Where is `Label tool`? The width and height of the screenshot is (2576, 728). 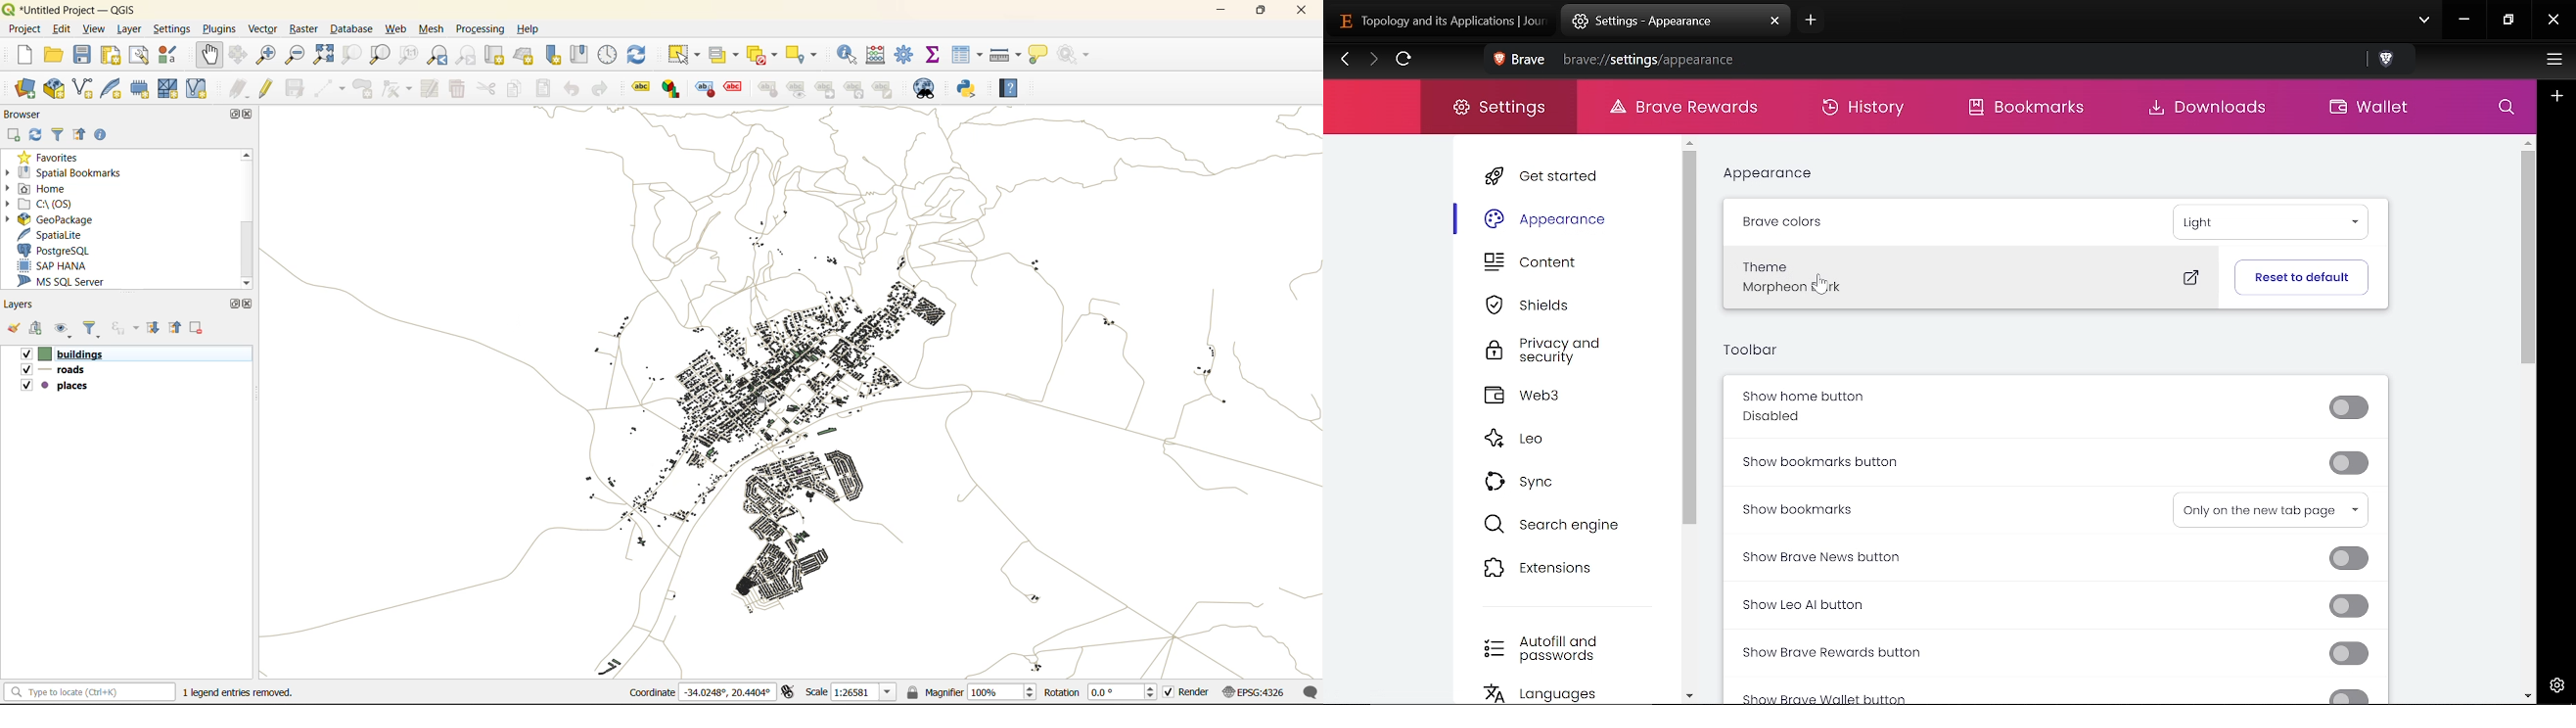 Label tool is located at coordinates (641, 90).